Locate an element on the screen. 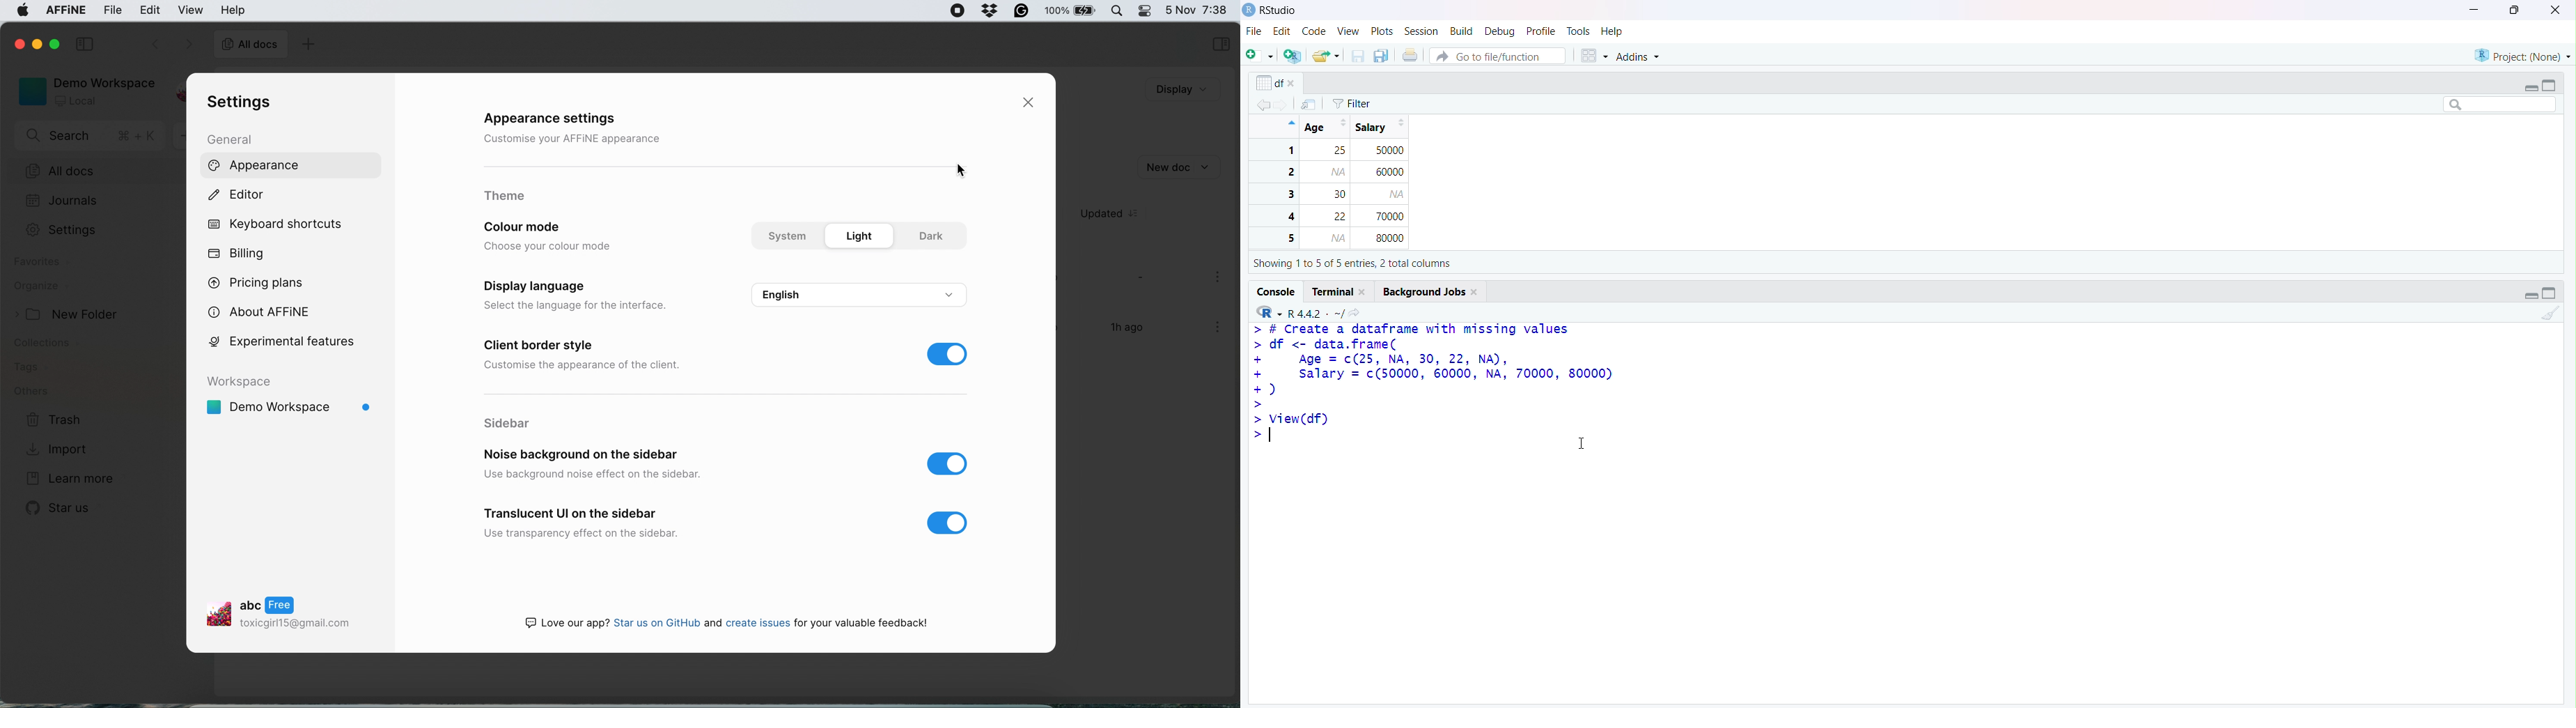 Image resolution: width=2576 pixels, height=728 pixels. Search bar is located at coordinates (2496, 104).